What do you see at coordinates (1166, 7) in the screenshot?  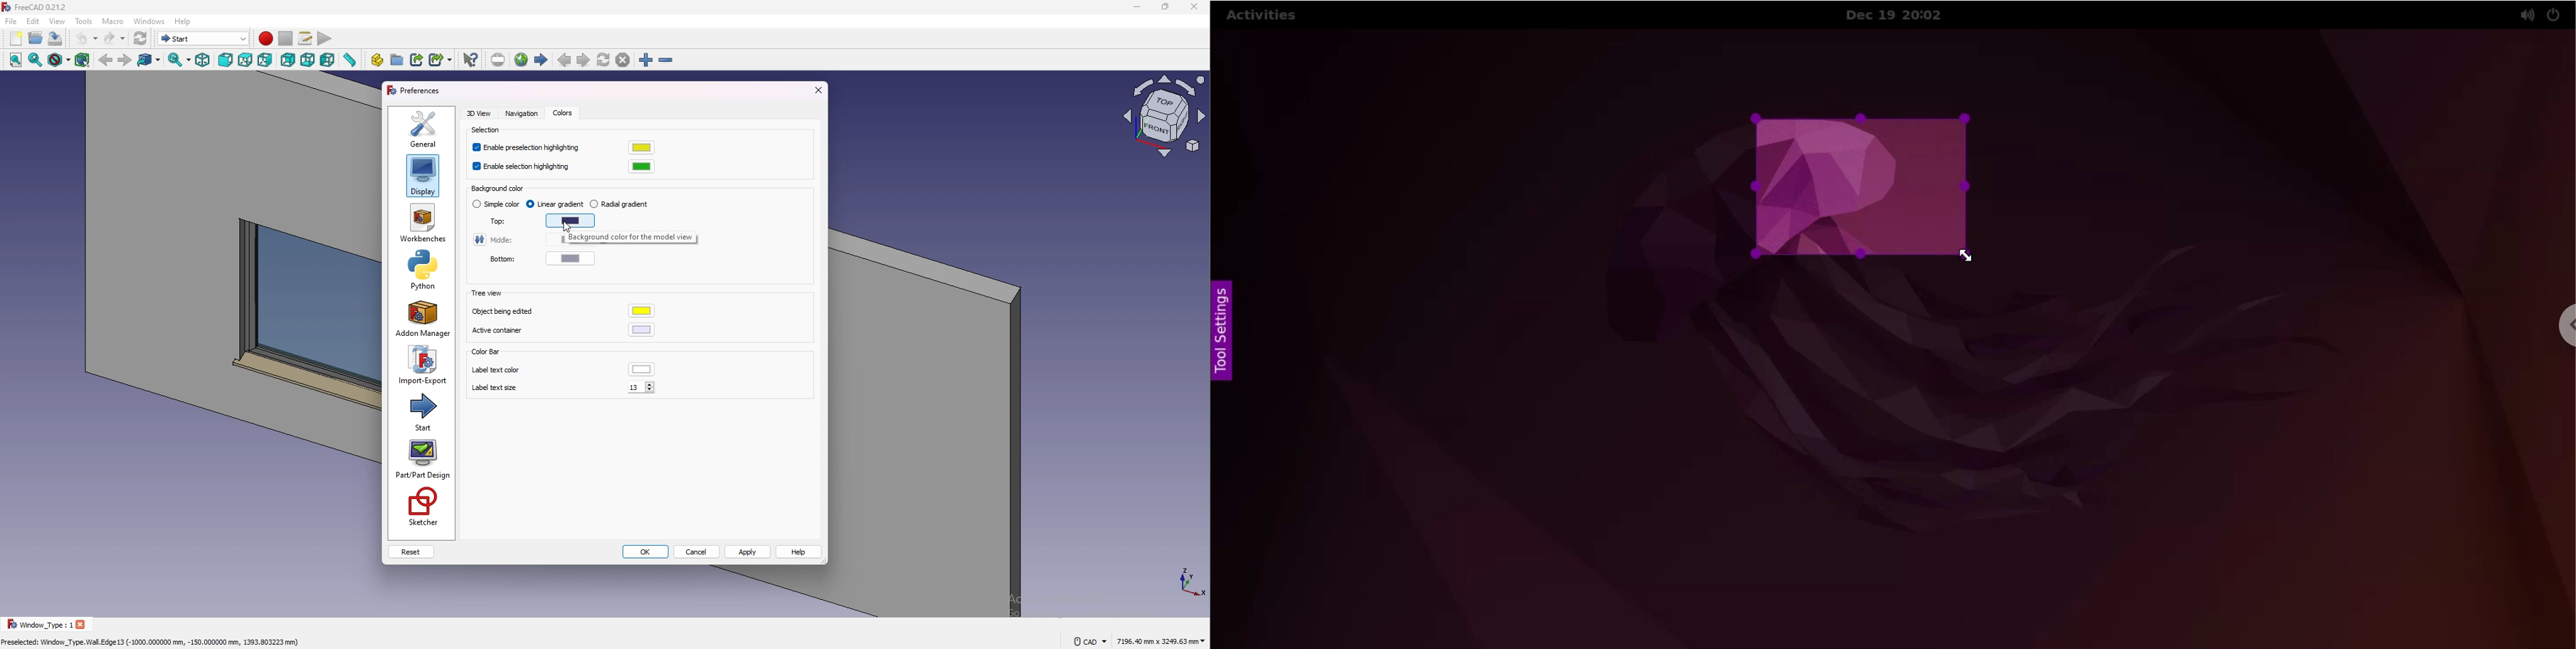 I see `resize` at bounding box center [1166, 7].